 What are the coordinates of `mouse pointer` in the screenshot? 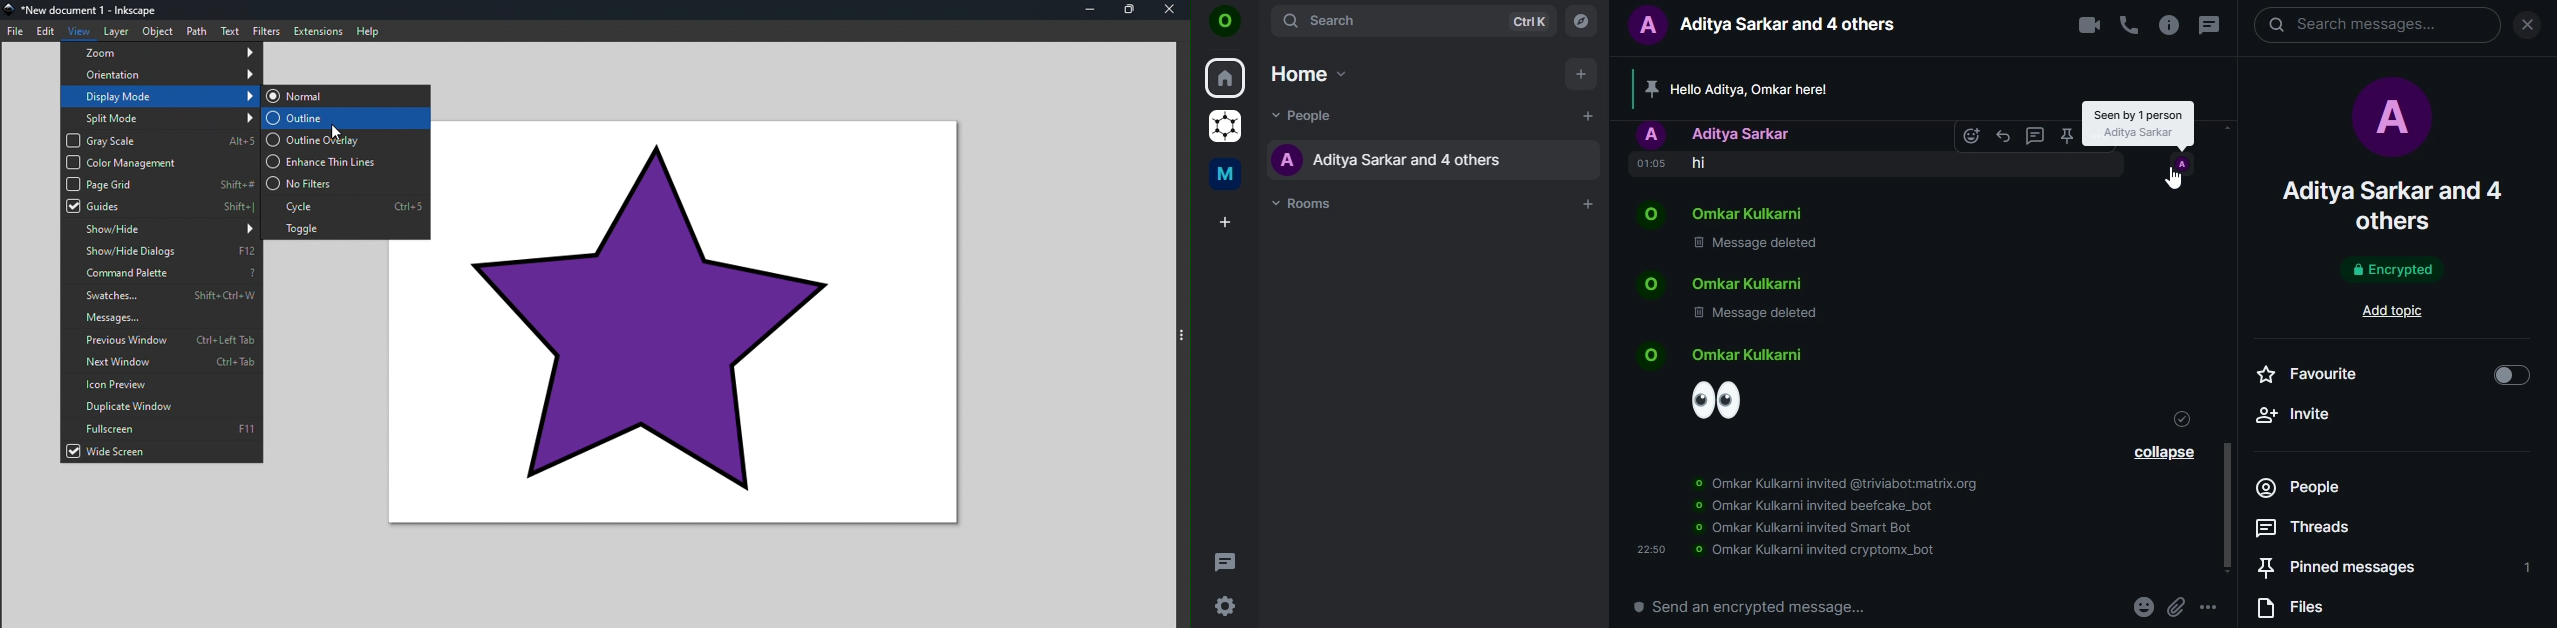 It's located at (339, 133).